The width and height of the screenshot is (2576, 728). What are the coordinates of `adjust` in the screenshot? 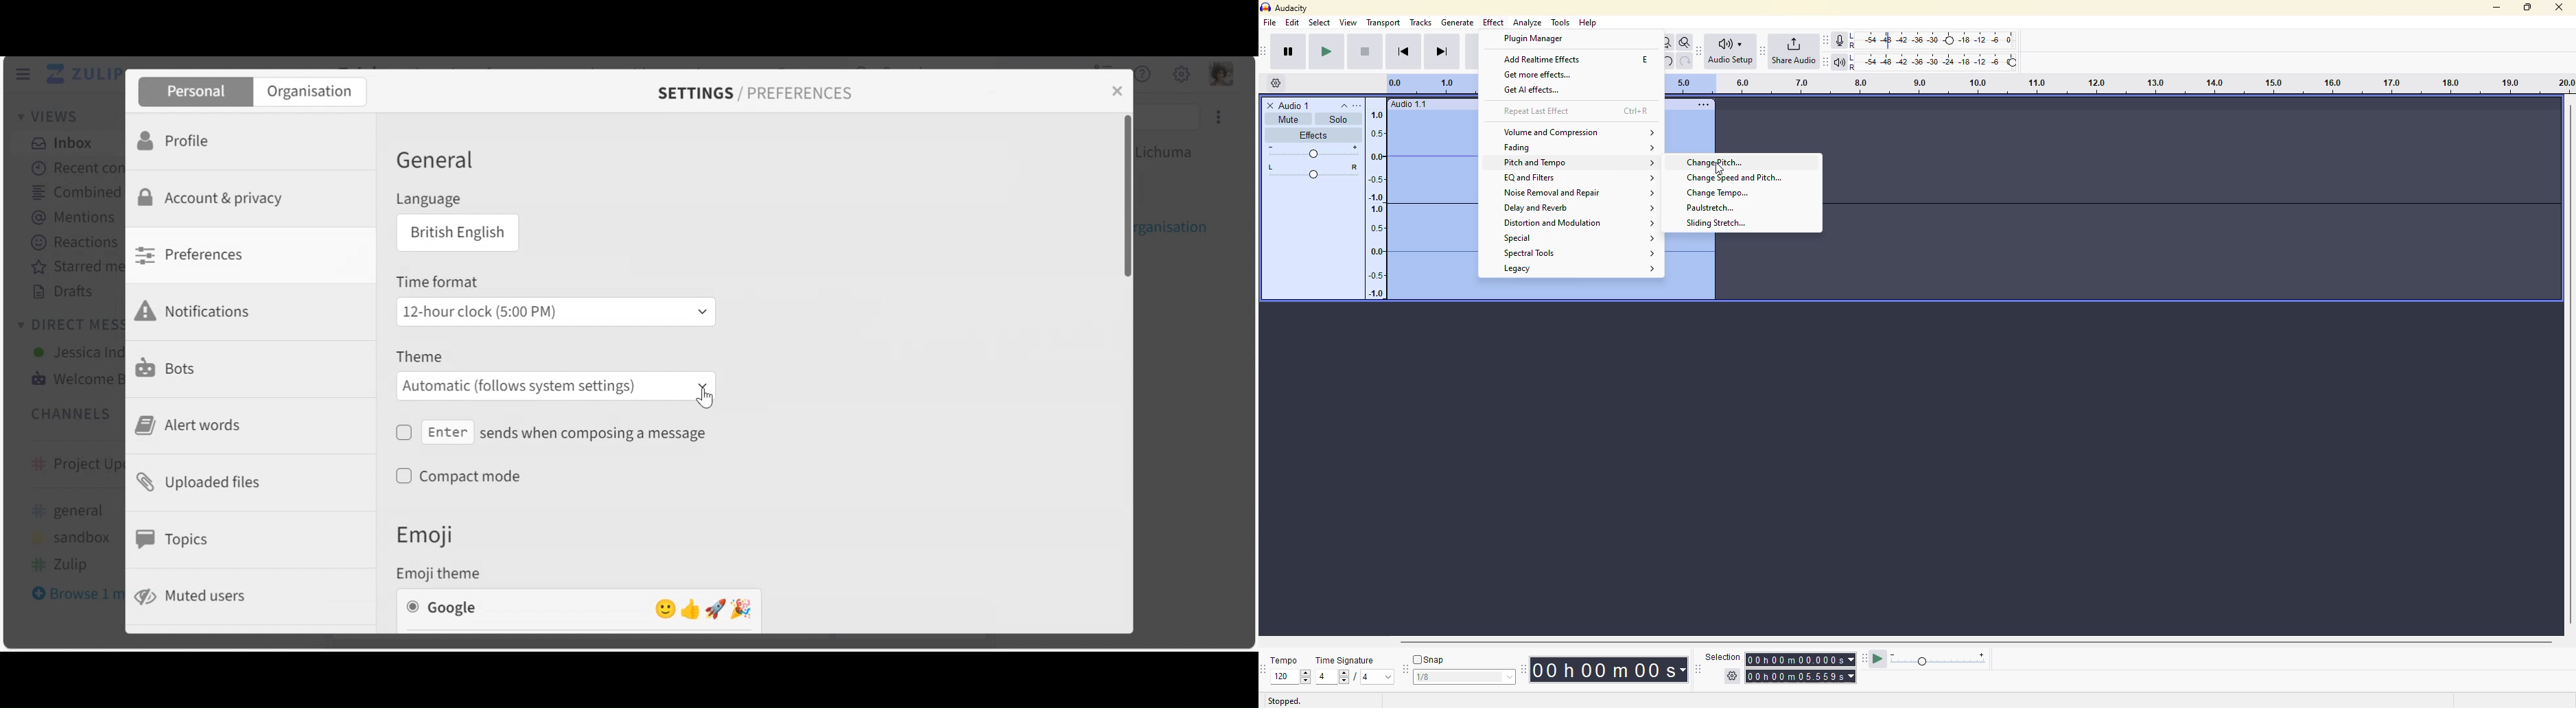 It's located at (1314, 152).